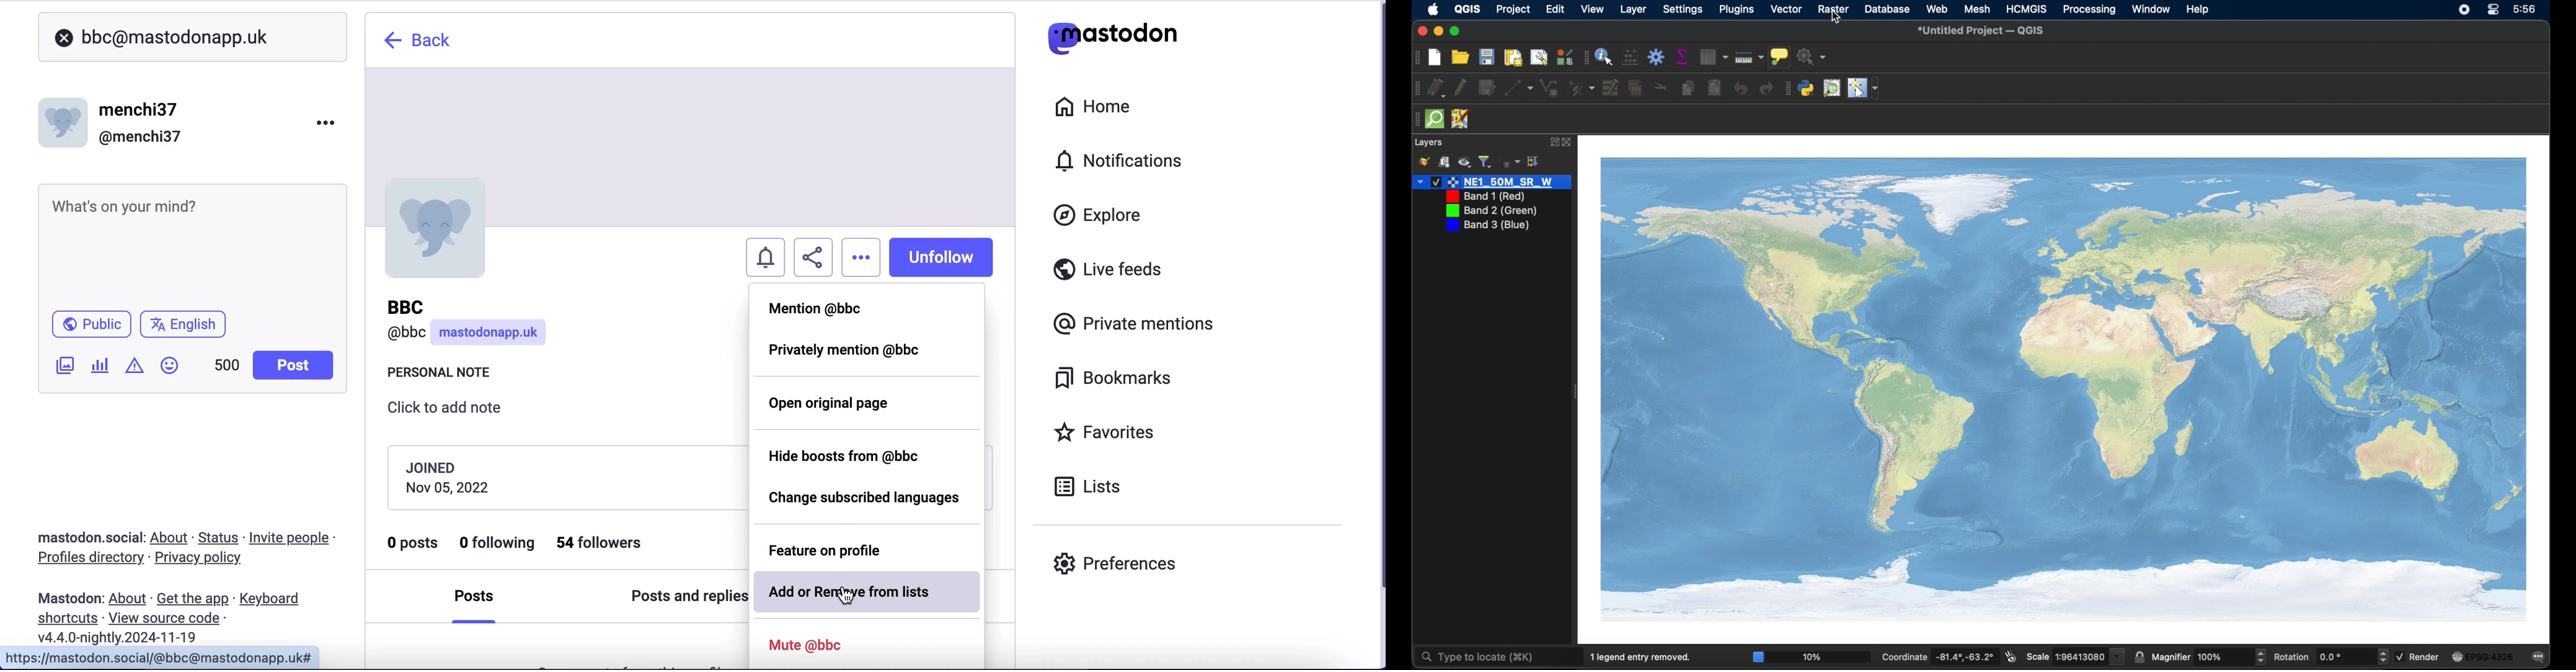  I want to click on preferences, so click(1116, 563).